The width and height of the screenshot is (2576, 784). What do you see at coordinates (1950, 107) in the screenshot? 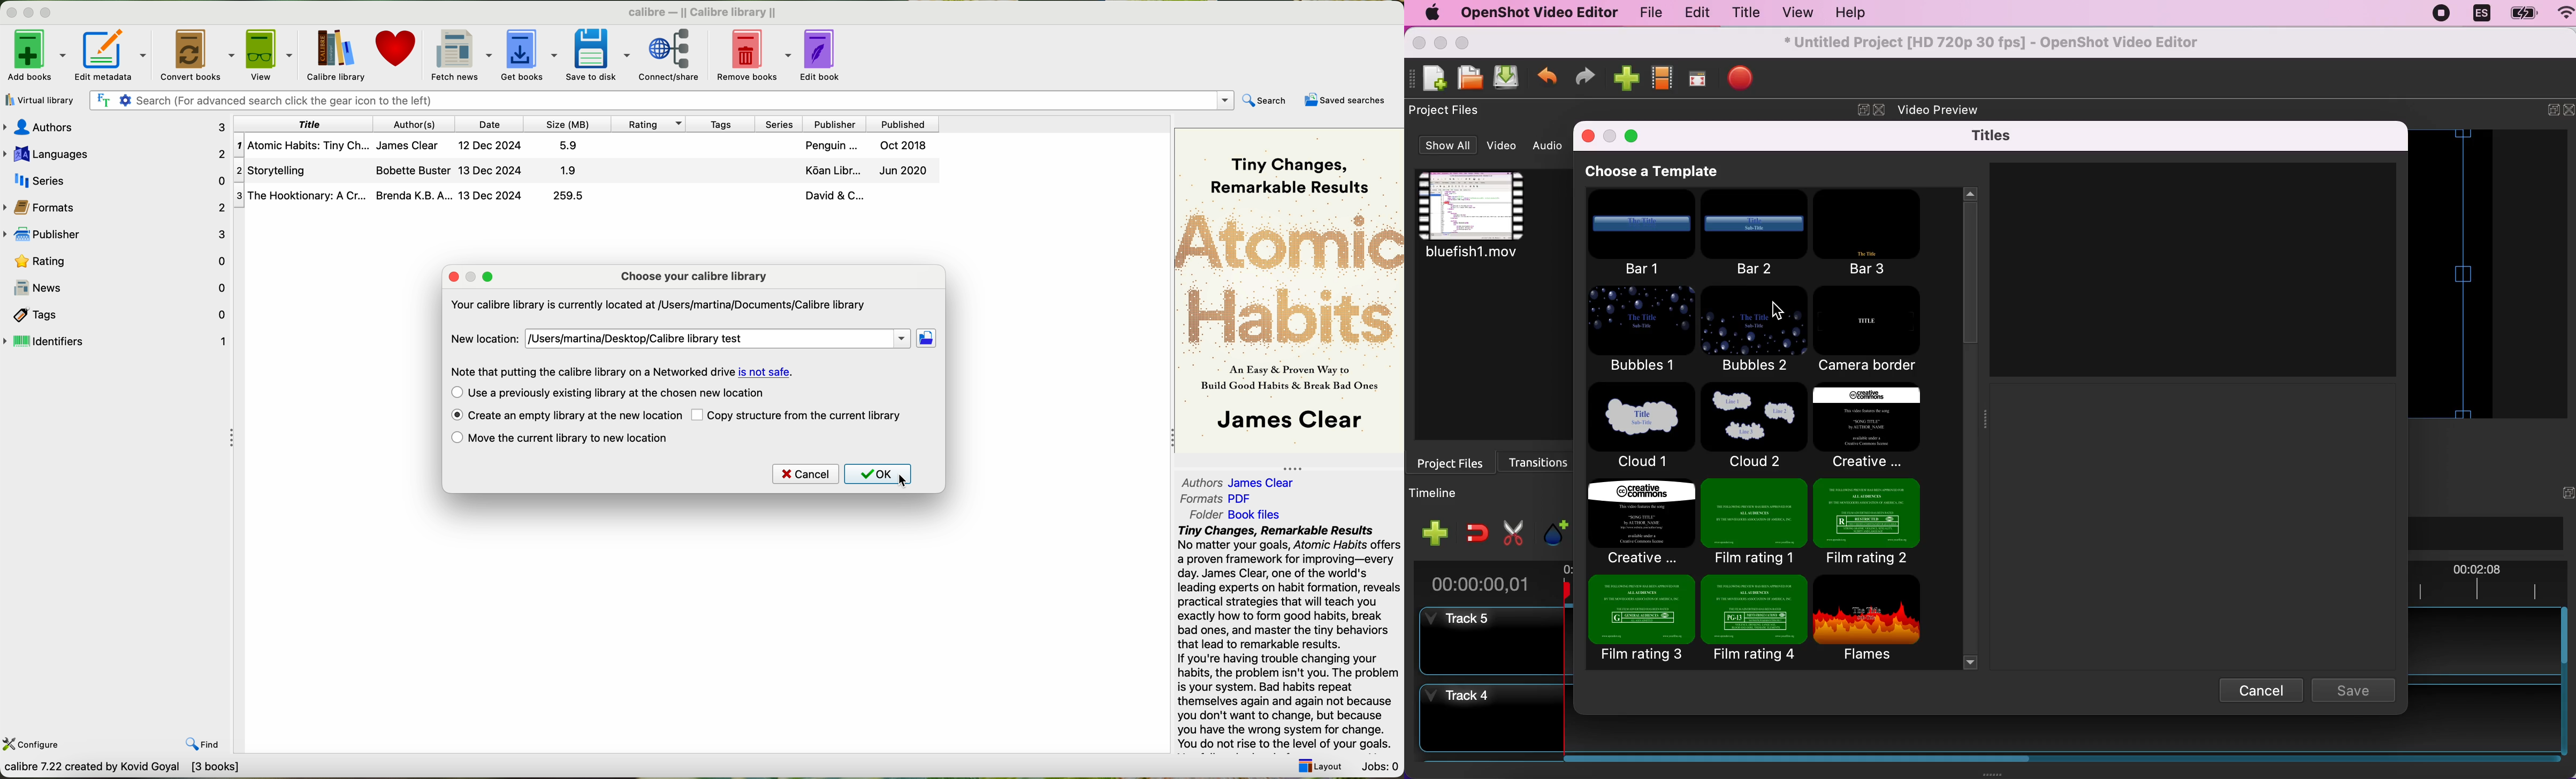
I see `video preview` at bounding box center [1950, 107].